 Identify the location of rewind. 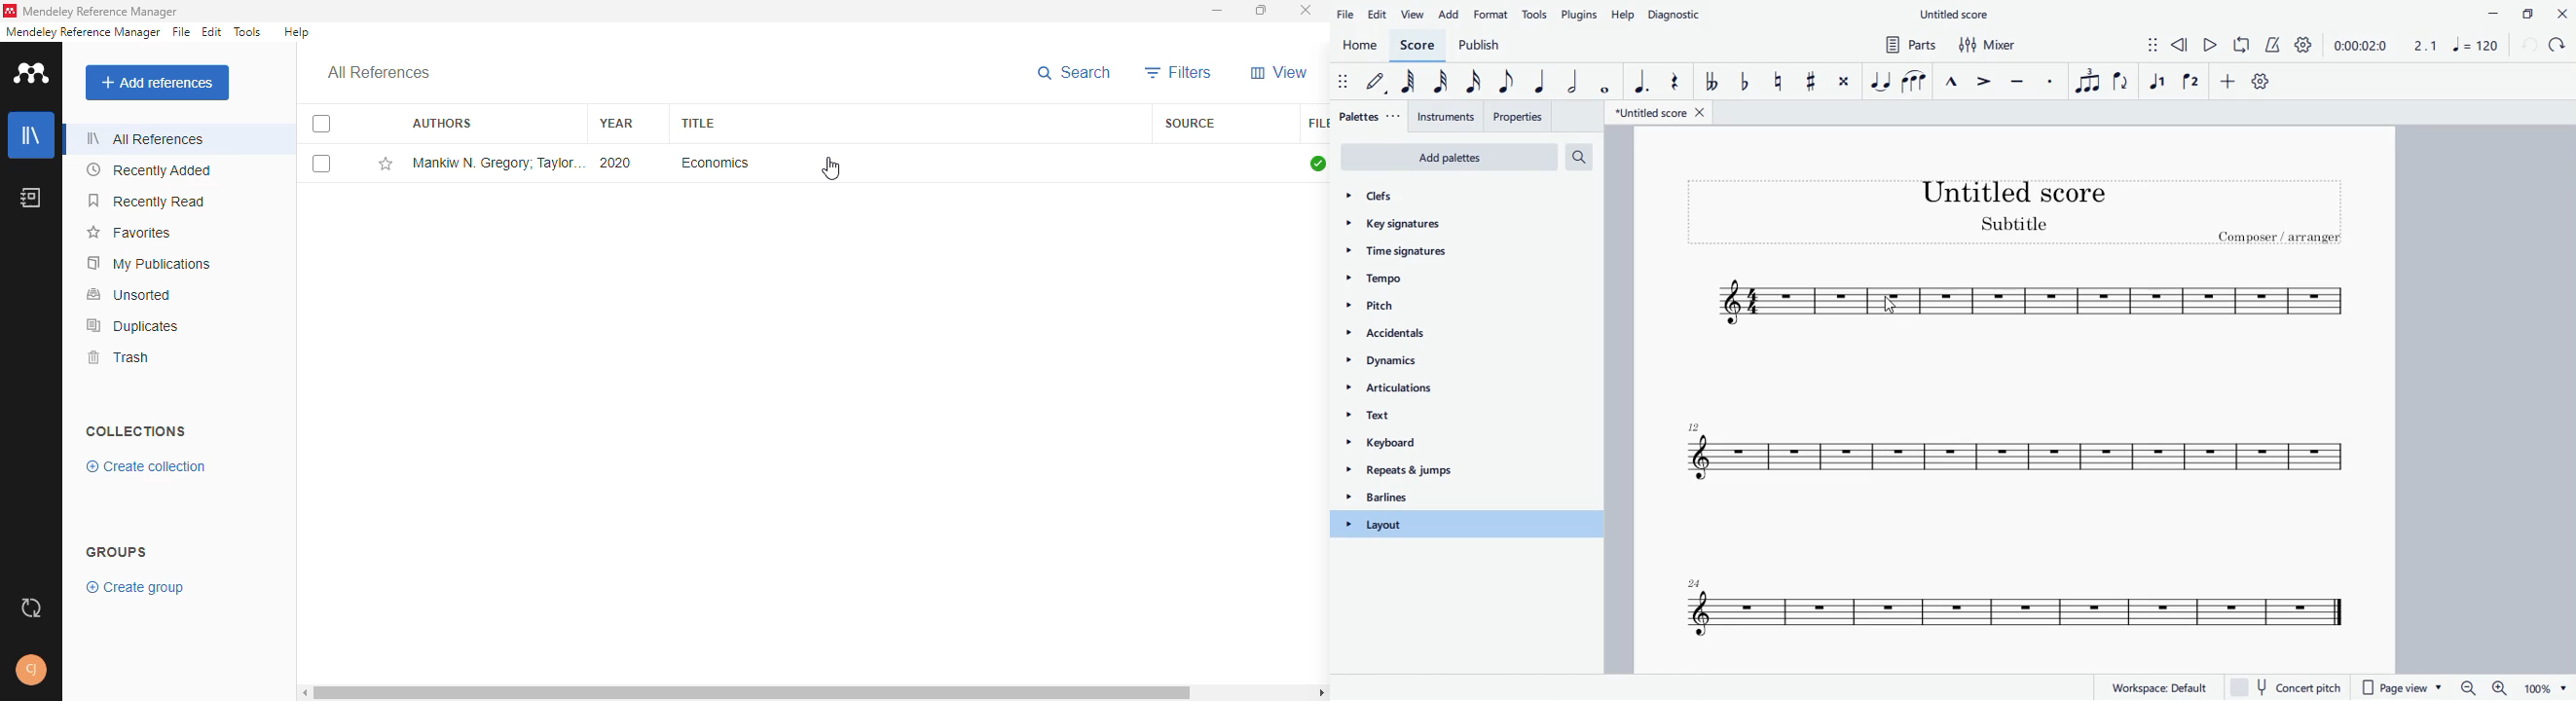
(2180, 46).